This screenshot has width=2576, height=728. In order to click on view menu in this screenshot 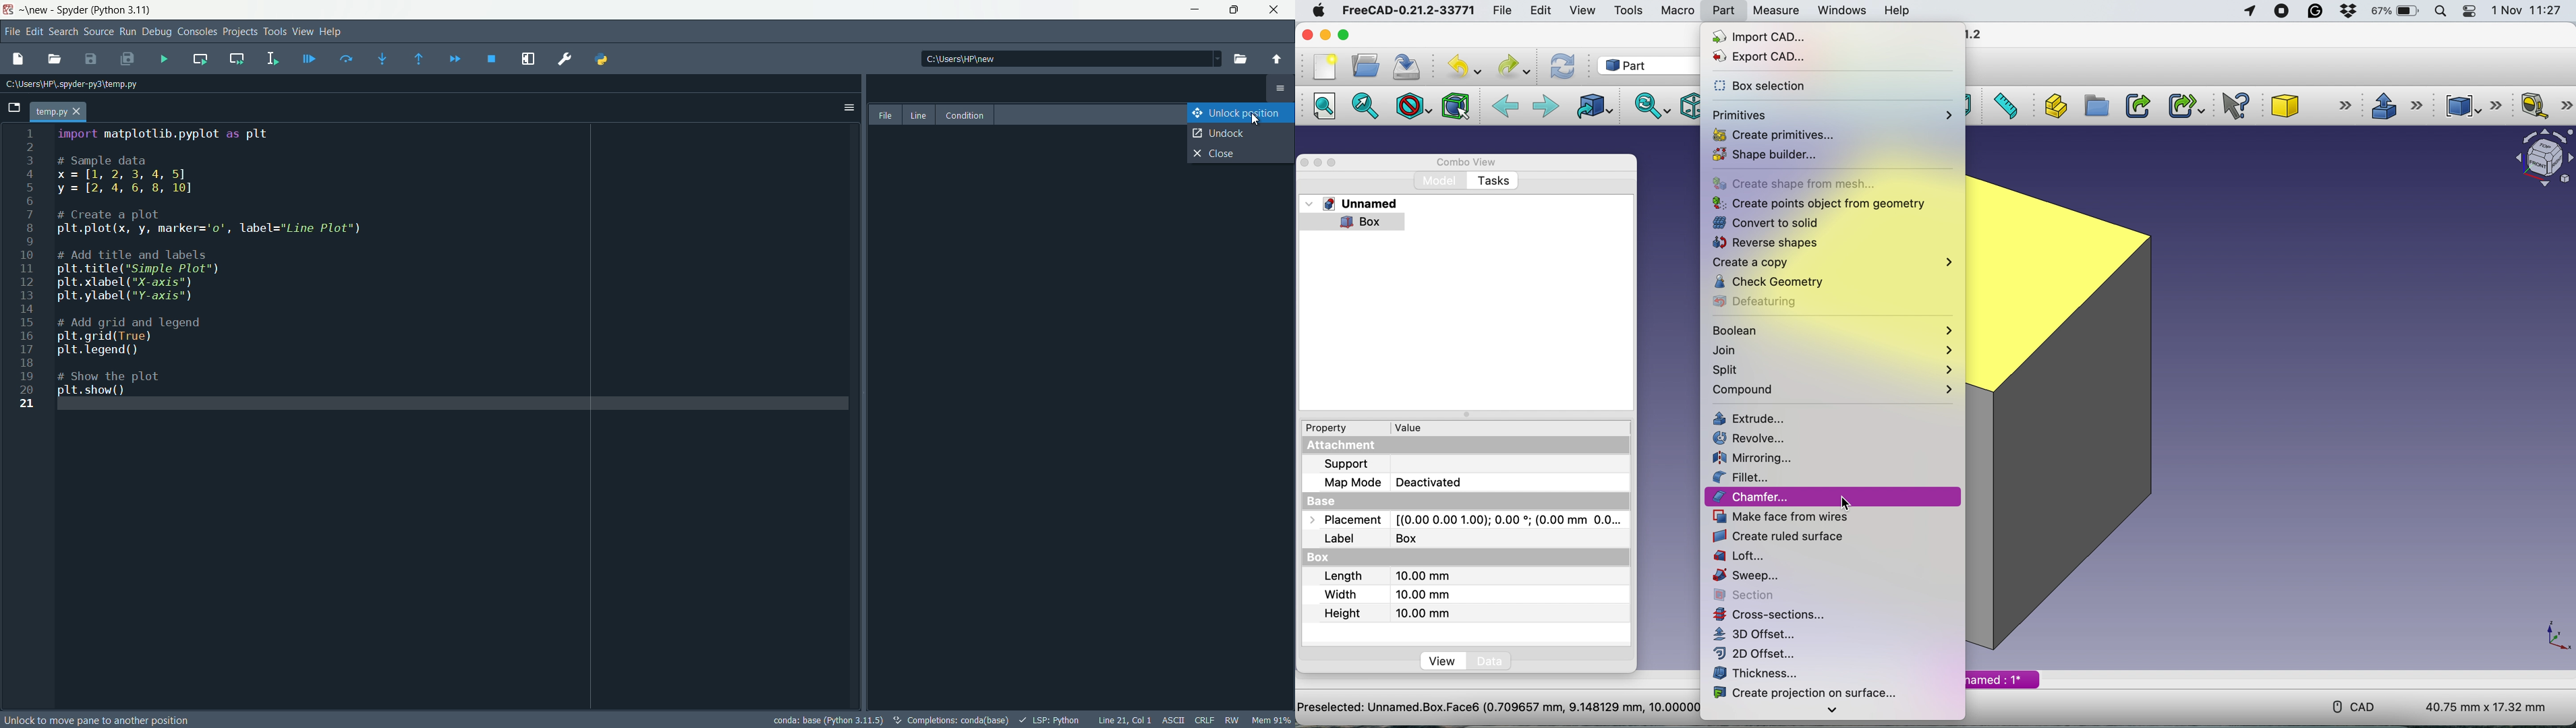, I will do `click(302, 31)`.